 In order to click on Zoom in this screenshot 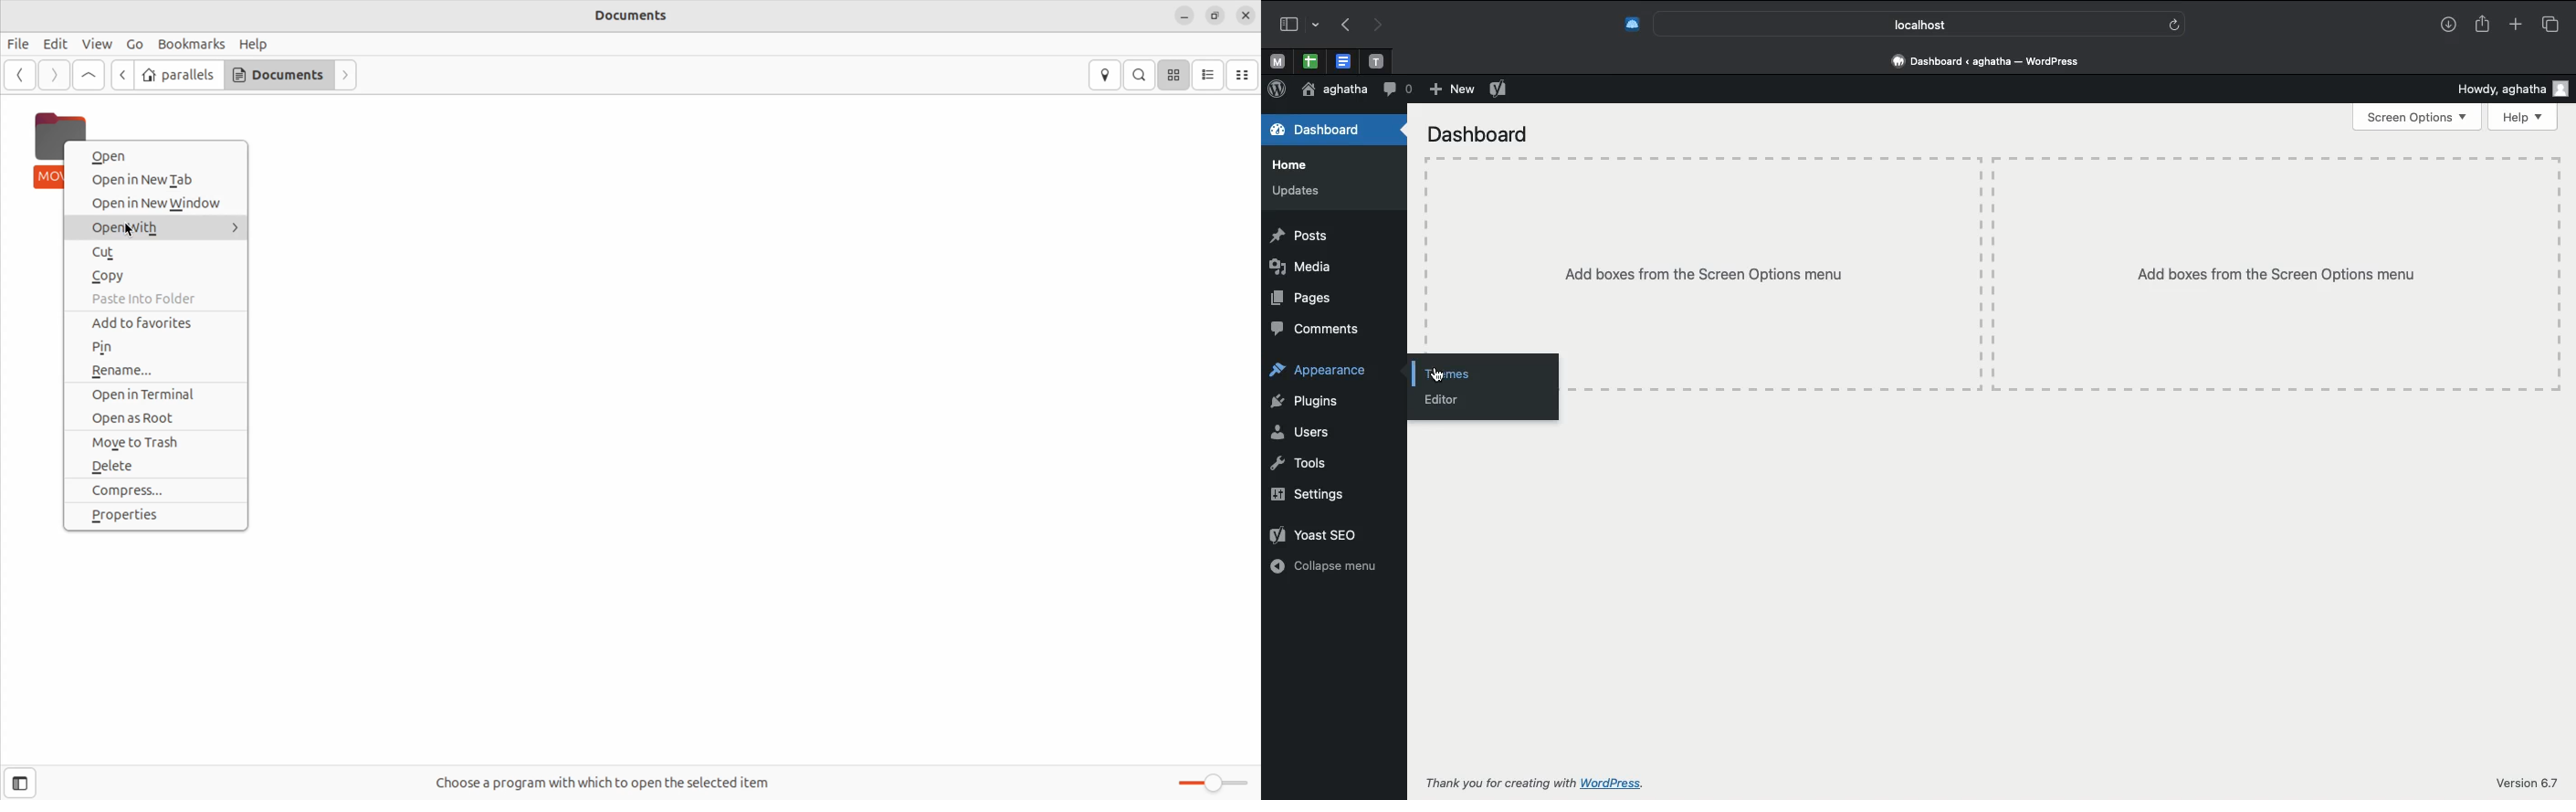, I will do `click(1210, 781)`.